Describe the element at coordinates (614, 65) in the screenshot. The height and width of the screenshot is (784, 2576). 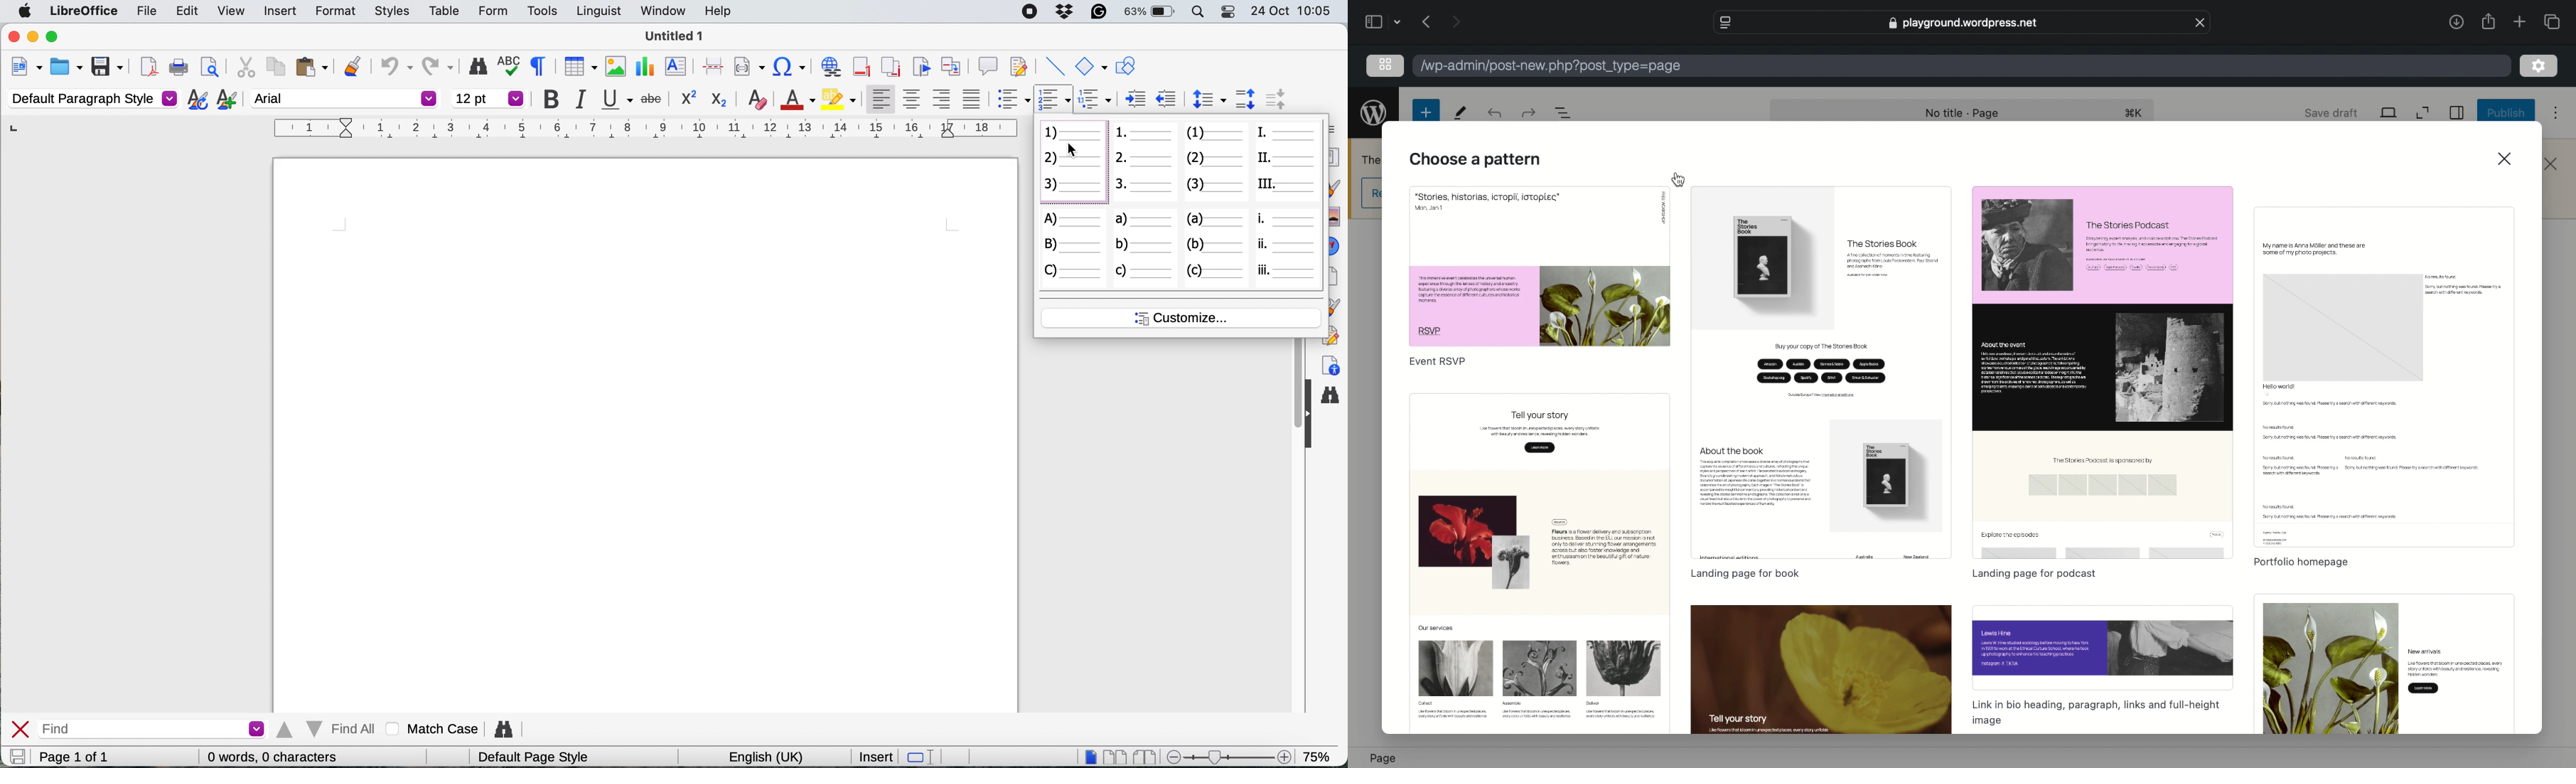
I see `insert image` at that location.